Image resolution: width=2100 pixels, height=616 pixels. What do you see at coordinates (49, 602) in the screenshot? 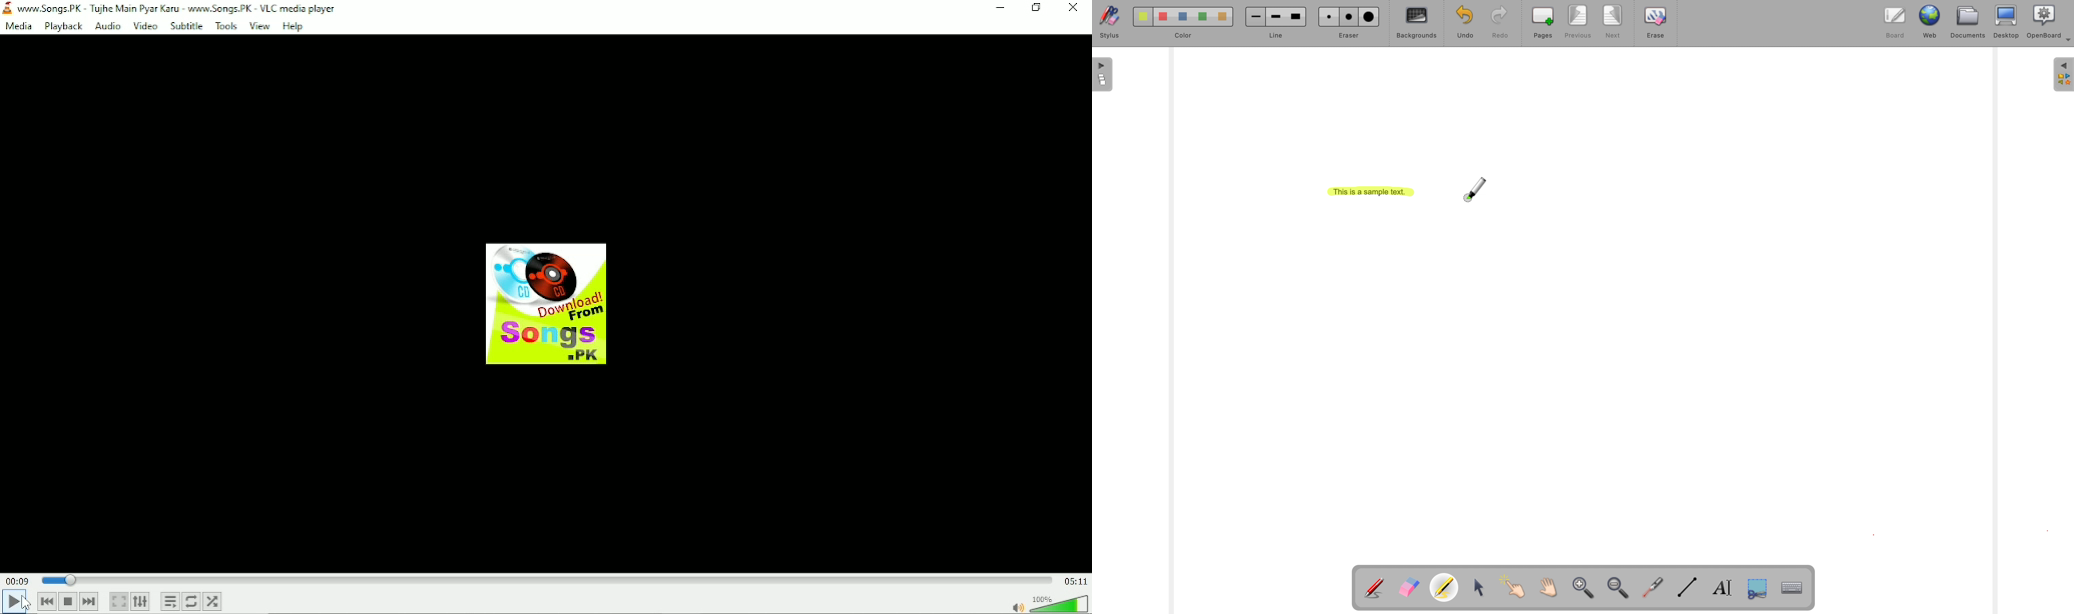
I see `Previous` at bounding box center [49, 602].